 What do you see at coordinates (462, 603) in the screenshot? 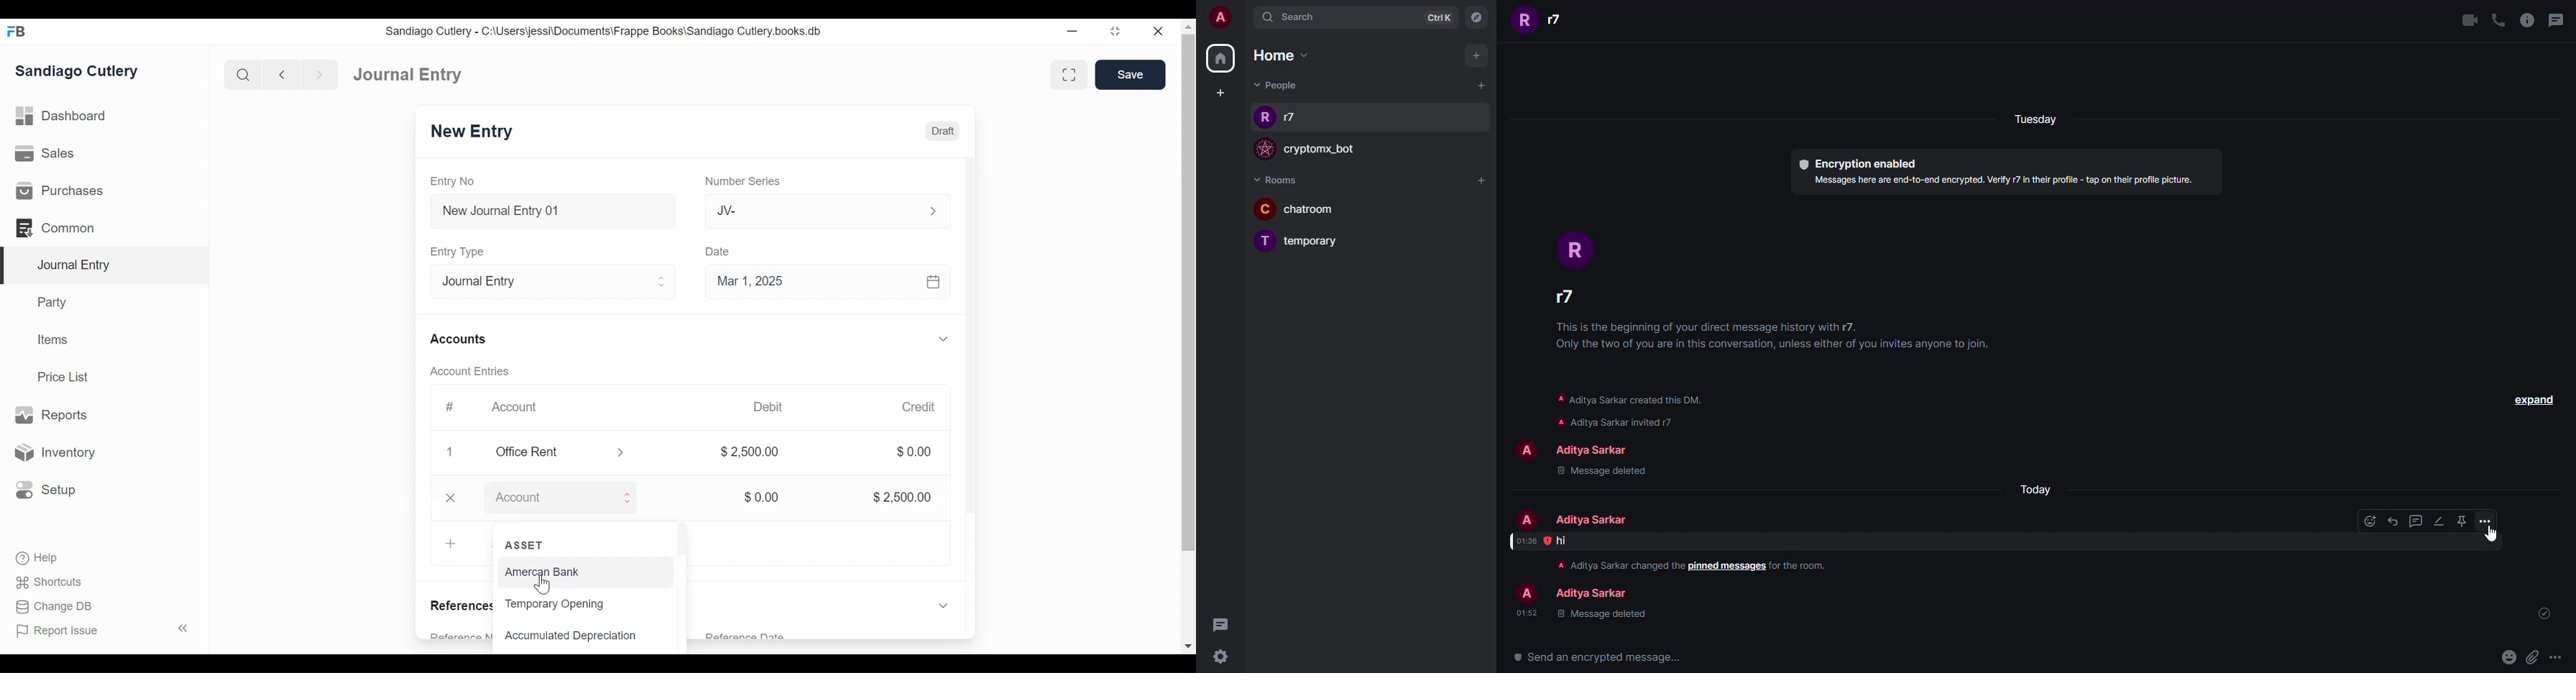
I see `References` at bounding box center [462, 603].